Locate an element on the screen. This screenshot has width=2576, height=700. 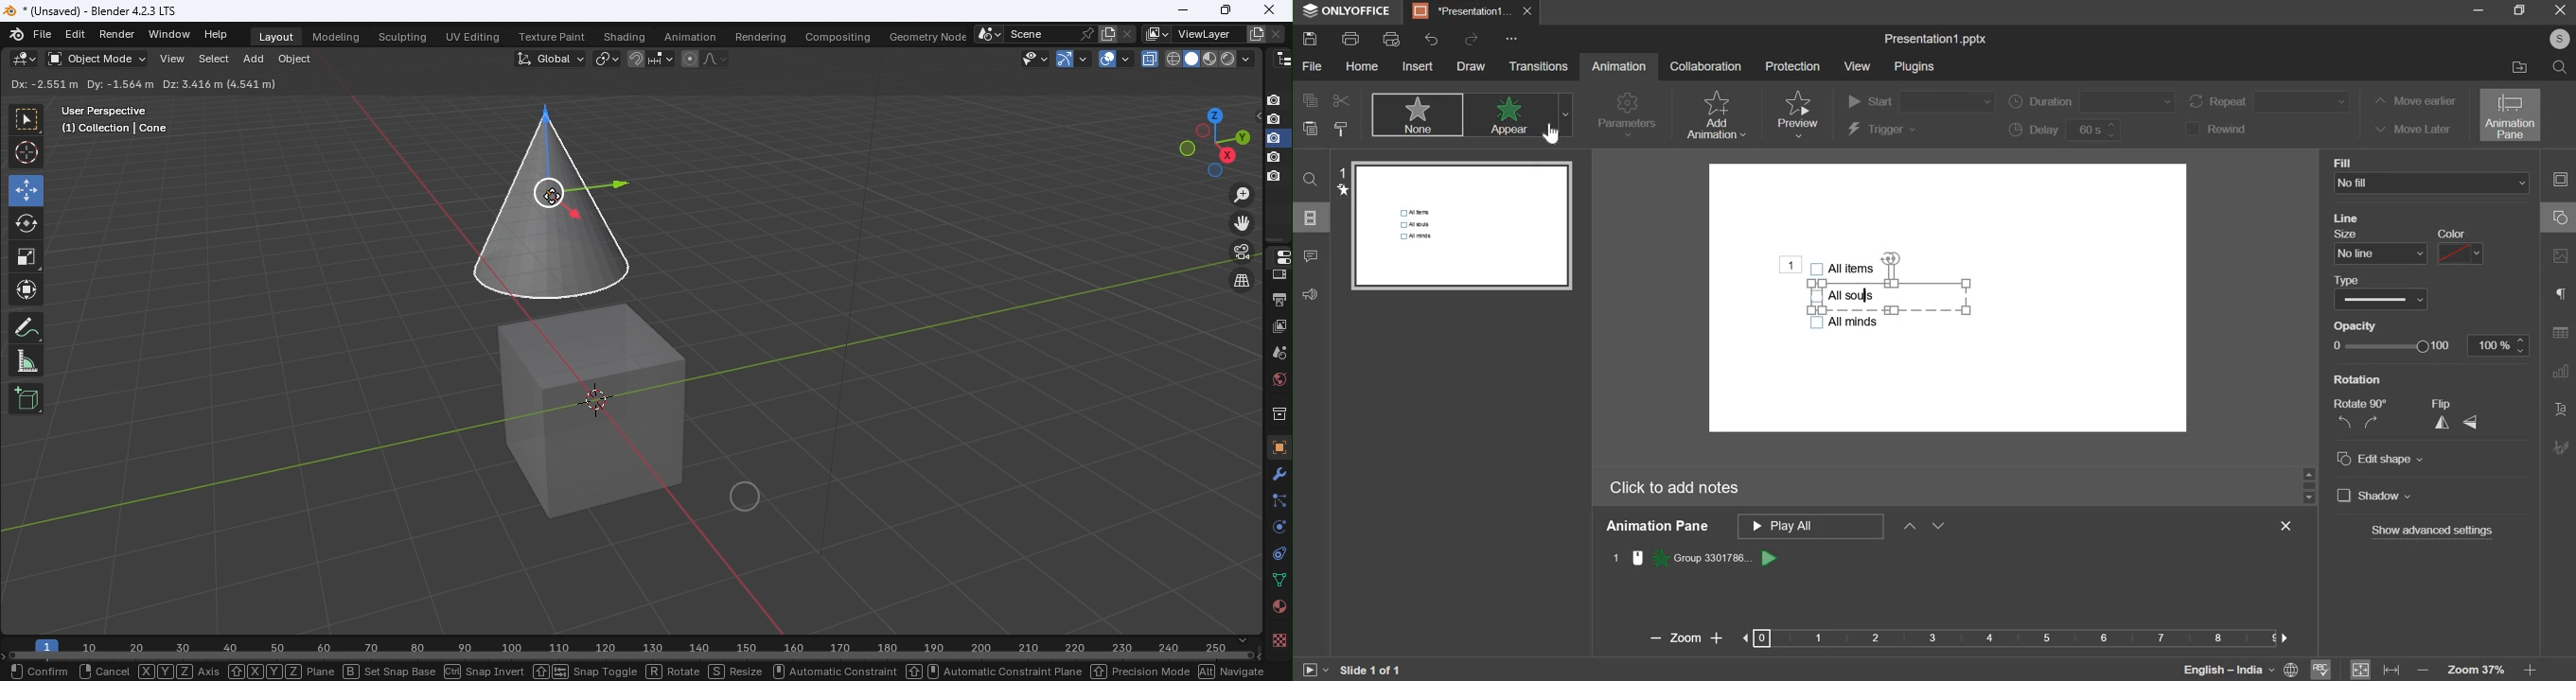
search is located at coordinates (2559, 66).